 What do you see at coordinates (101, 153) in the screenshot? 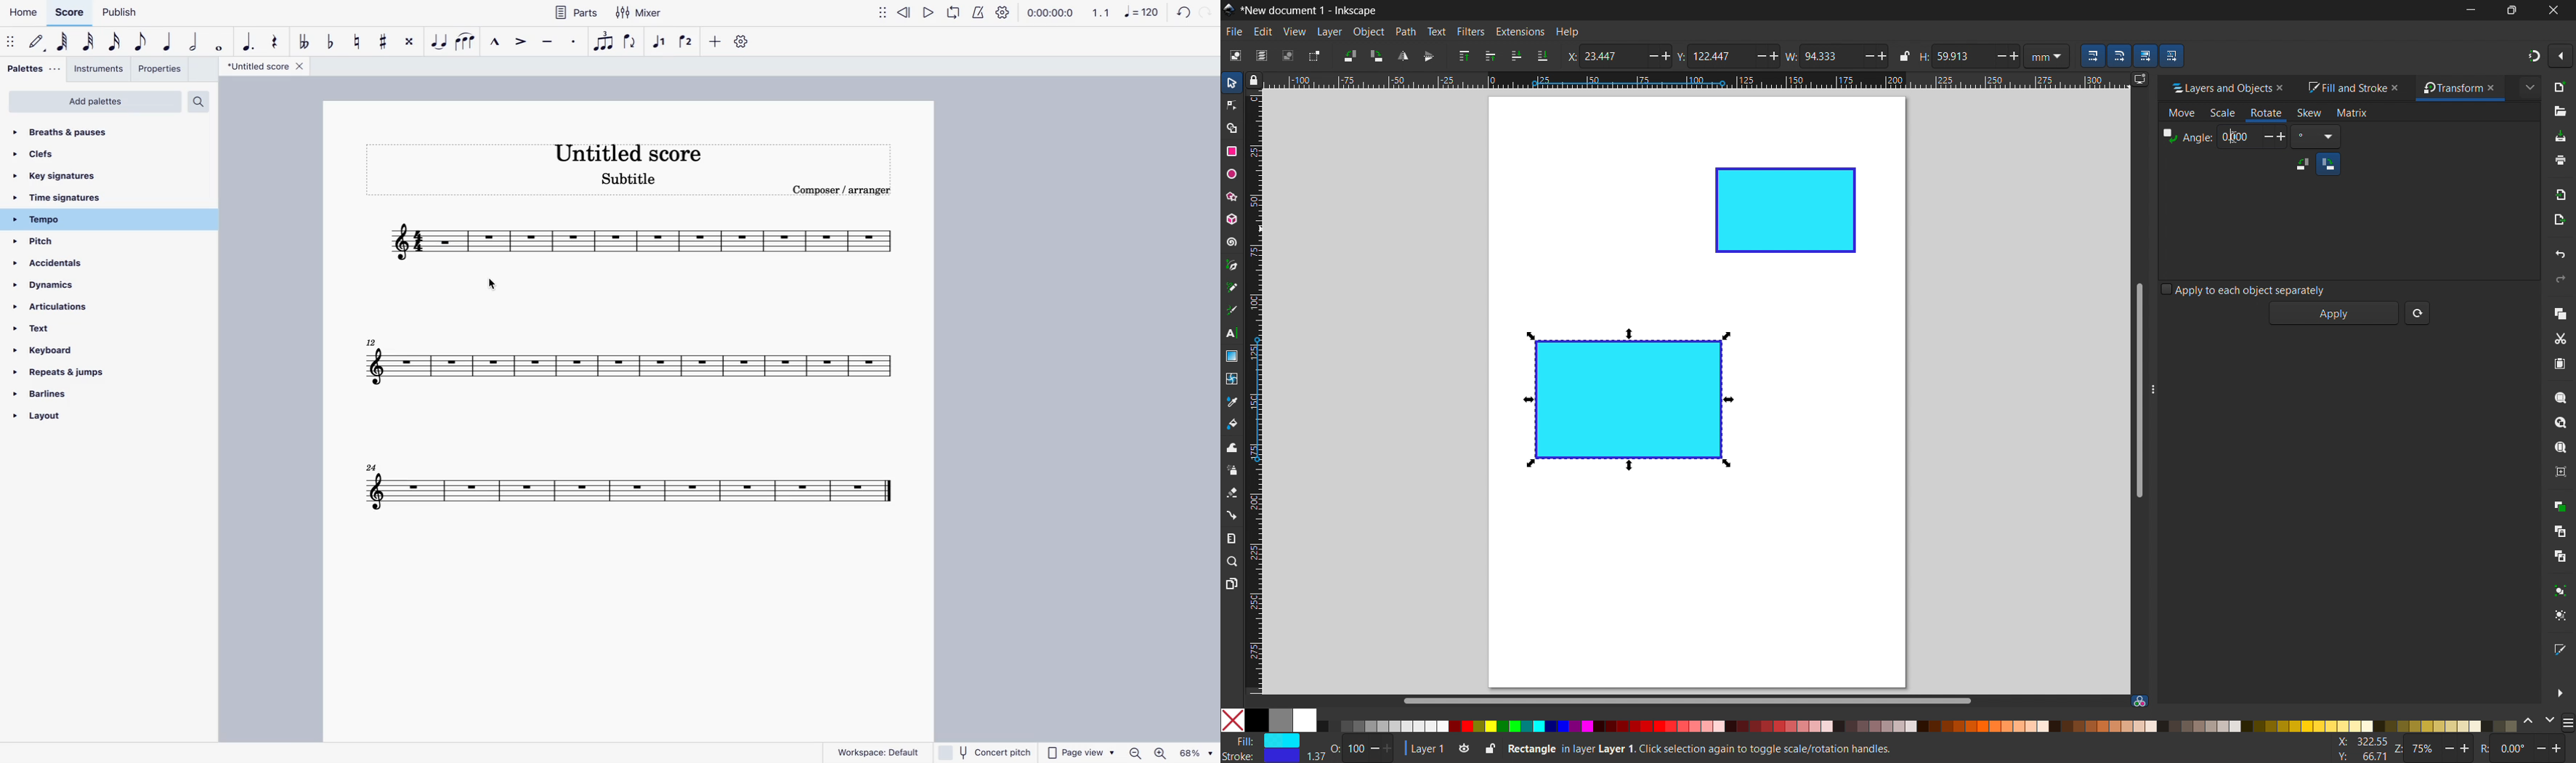
I see `clefs` at bounding box center [101, 153].